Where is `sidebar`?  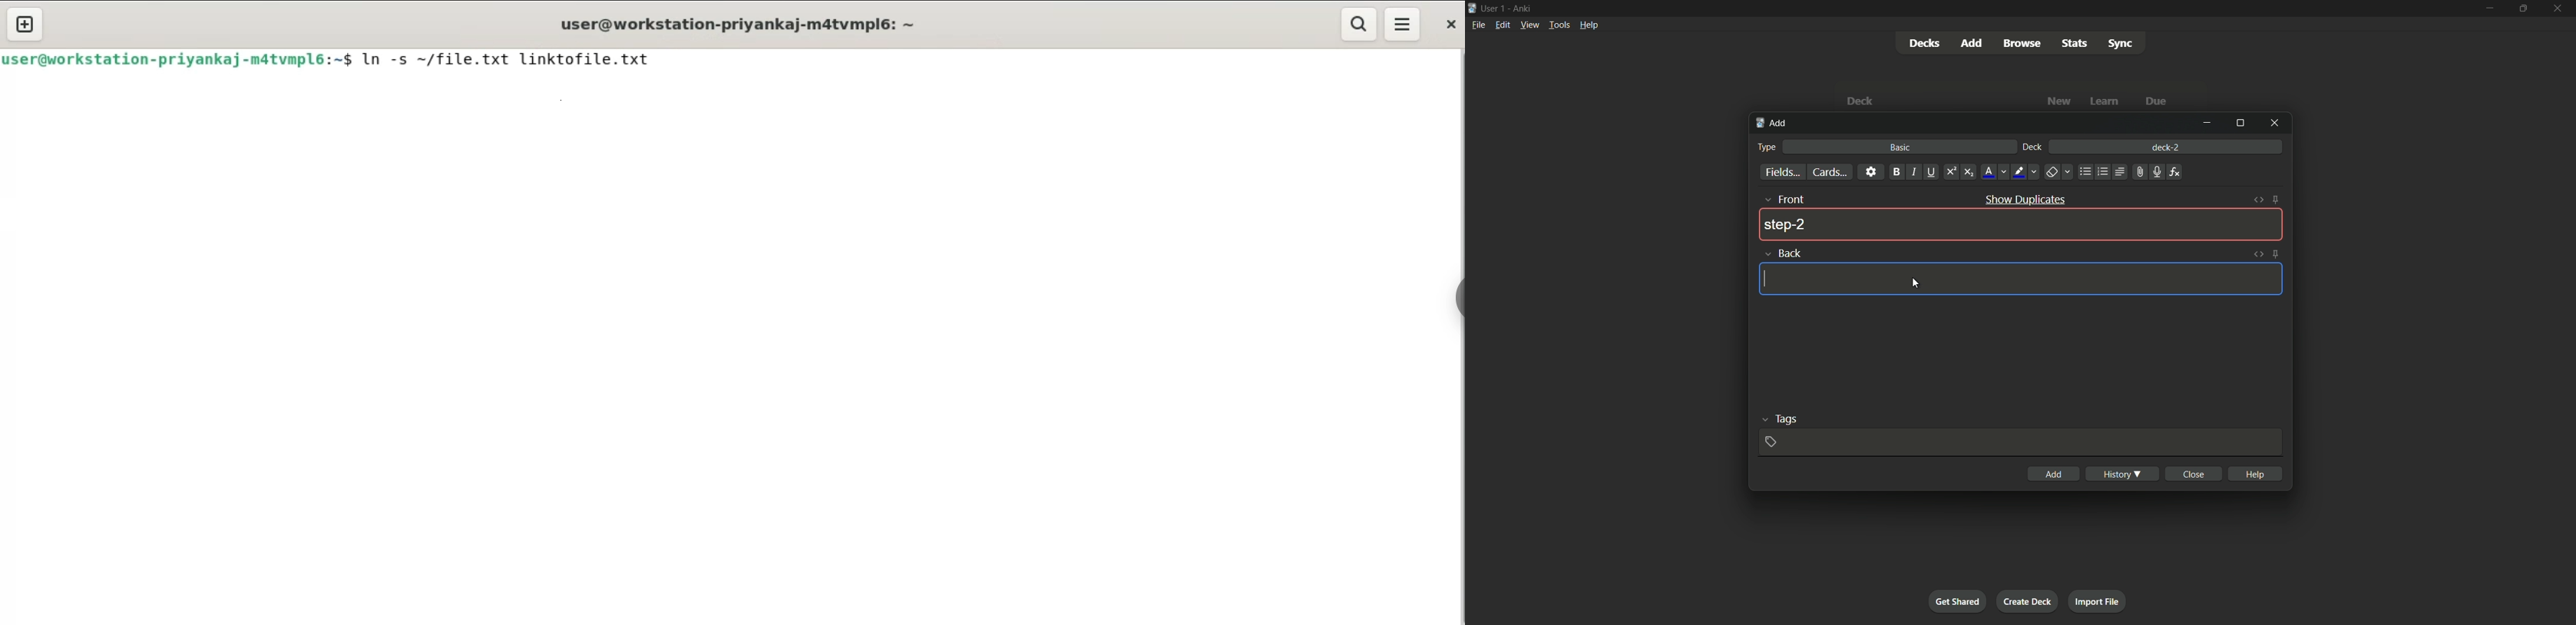
sidebar is located at coordinates (1454, 295).